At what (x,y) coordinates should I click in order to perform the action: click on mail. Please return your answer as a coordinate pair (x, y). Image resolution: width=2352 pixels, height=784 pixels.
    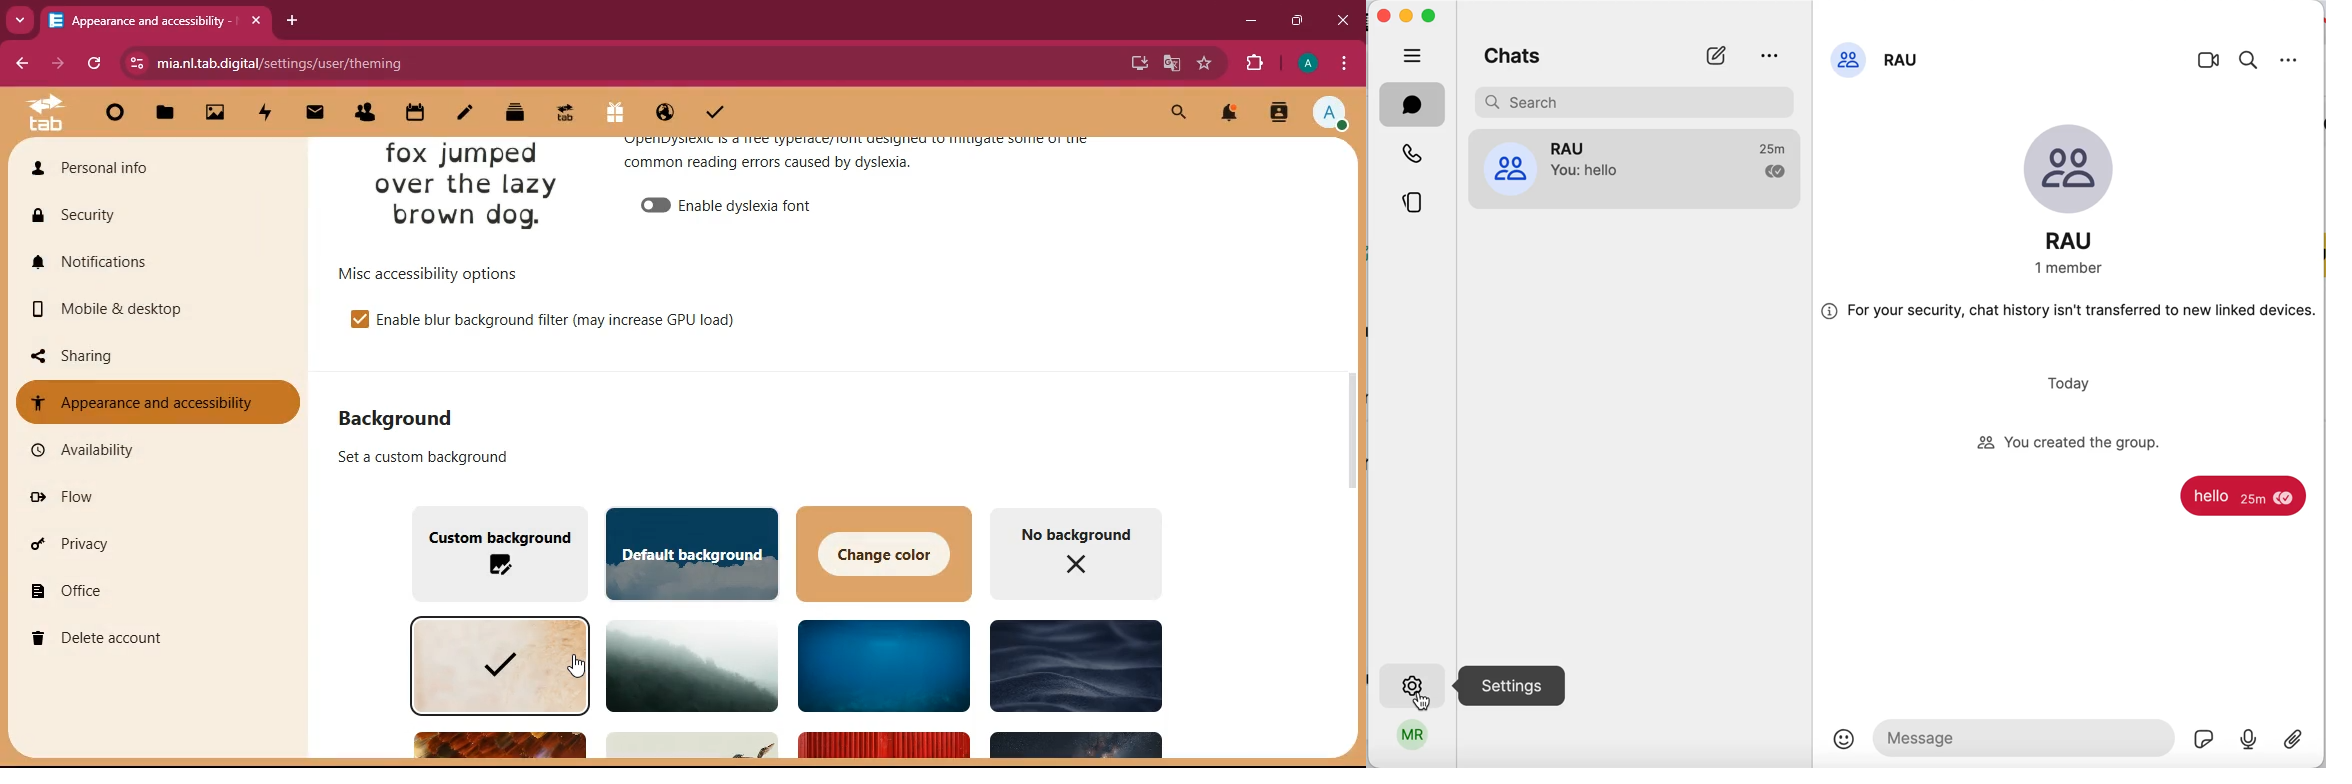
    Looking at the image, I should click on (317, 116).